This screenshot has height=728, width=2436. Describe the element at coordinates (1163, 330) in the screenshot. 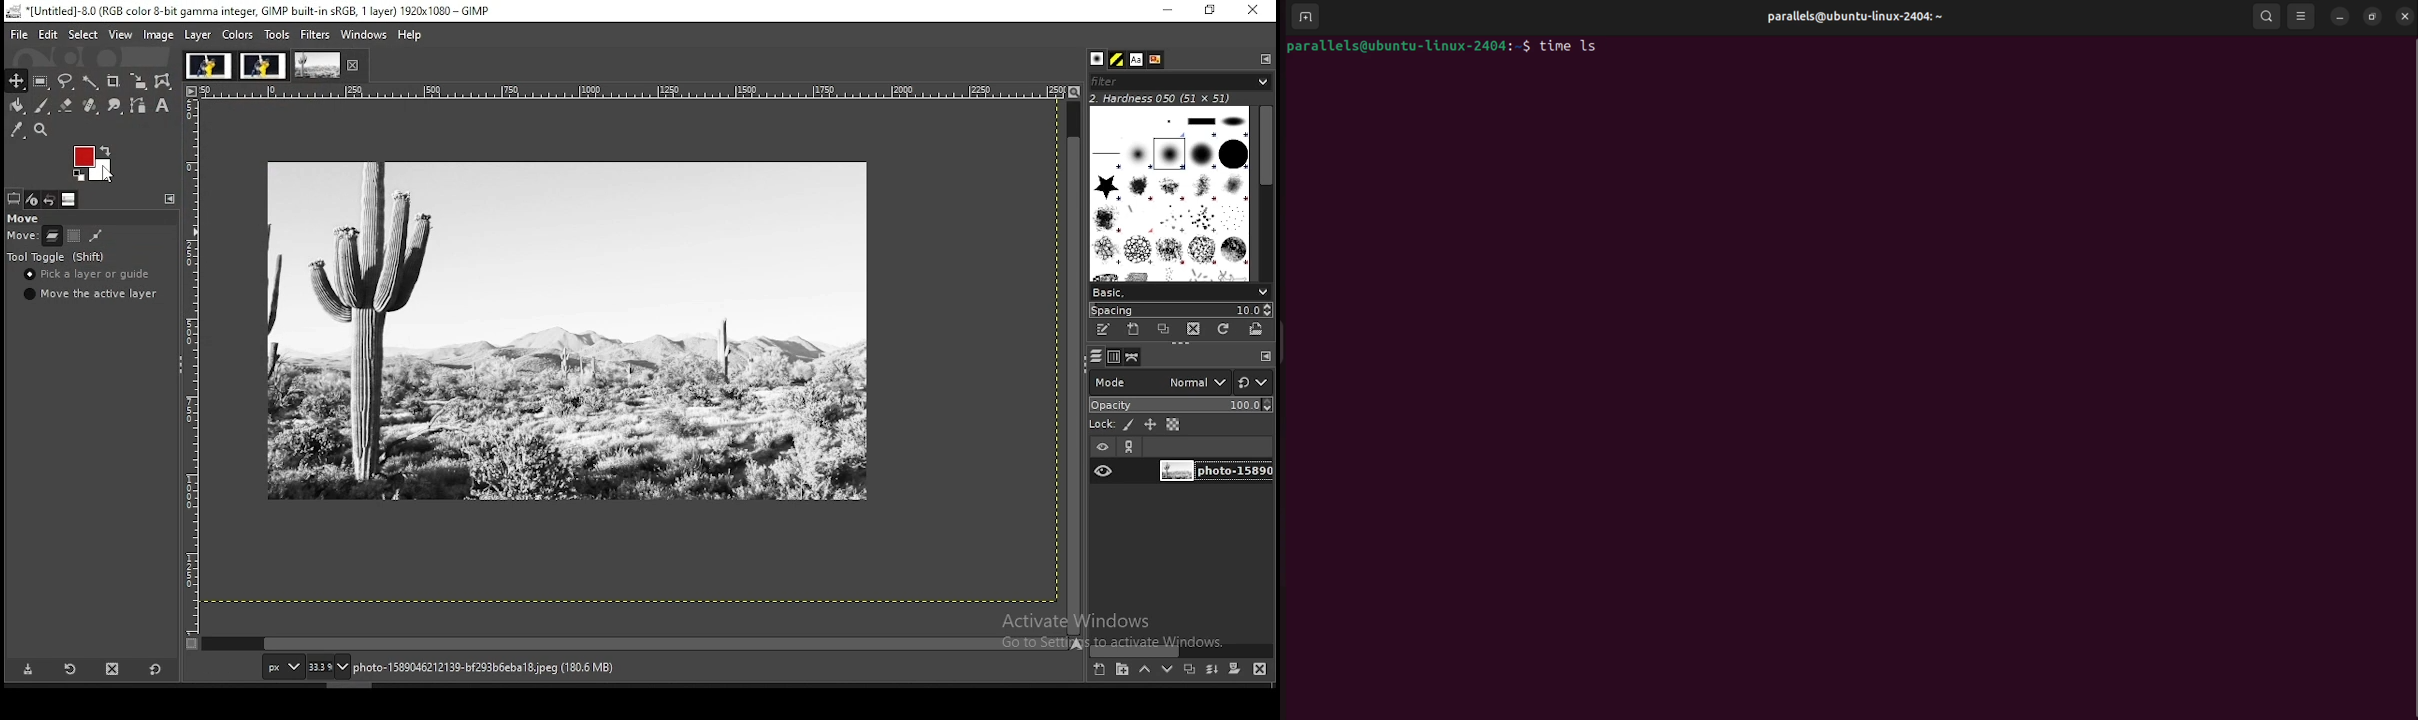

I see `duplicate brush` at that location.